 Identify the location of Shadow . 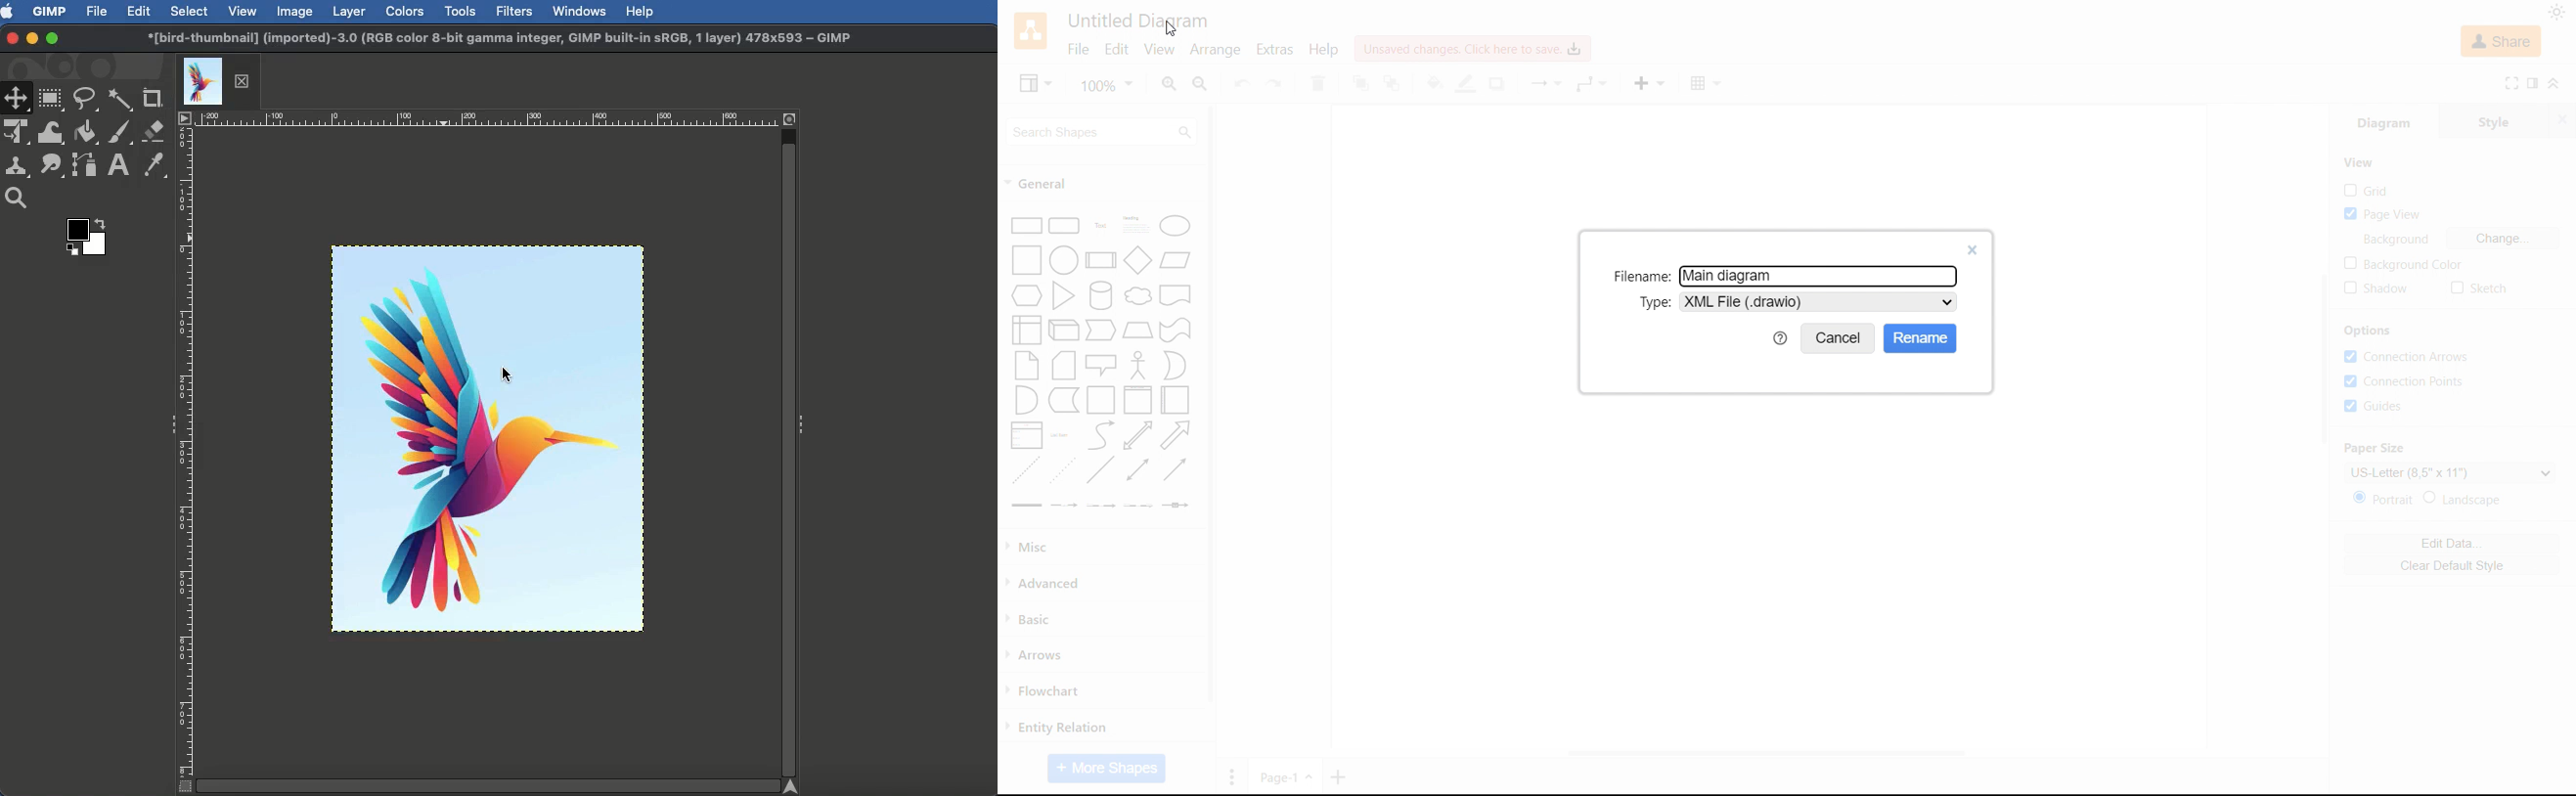
(2378, 289).